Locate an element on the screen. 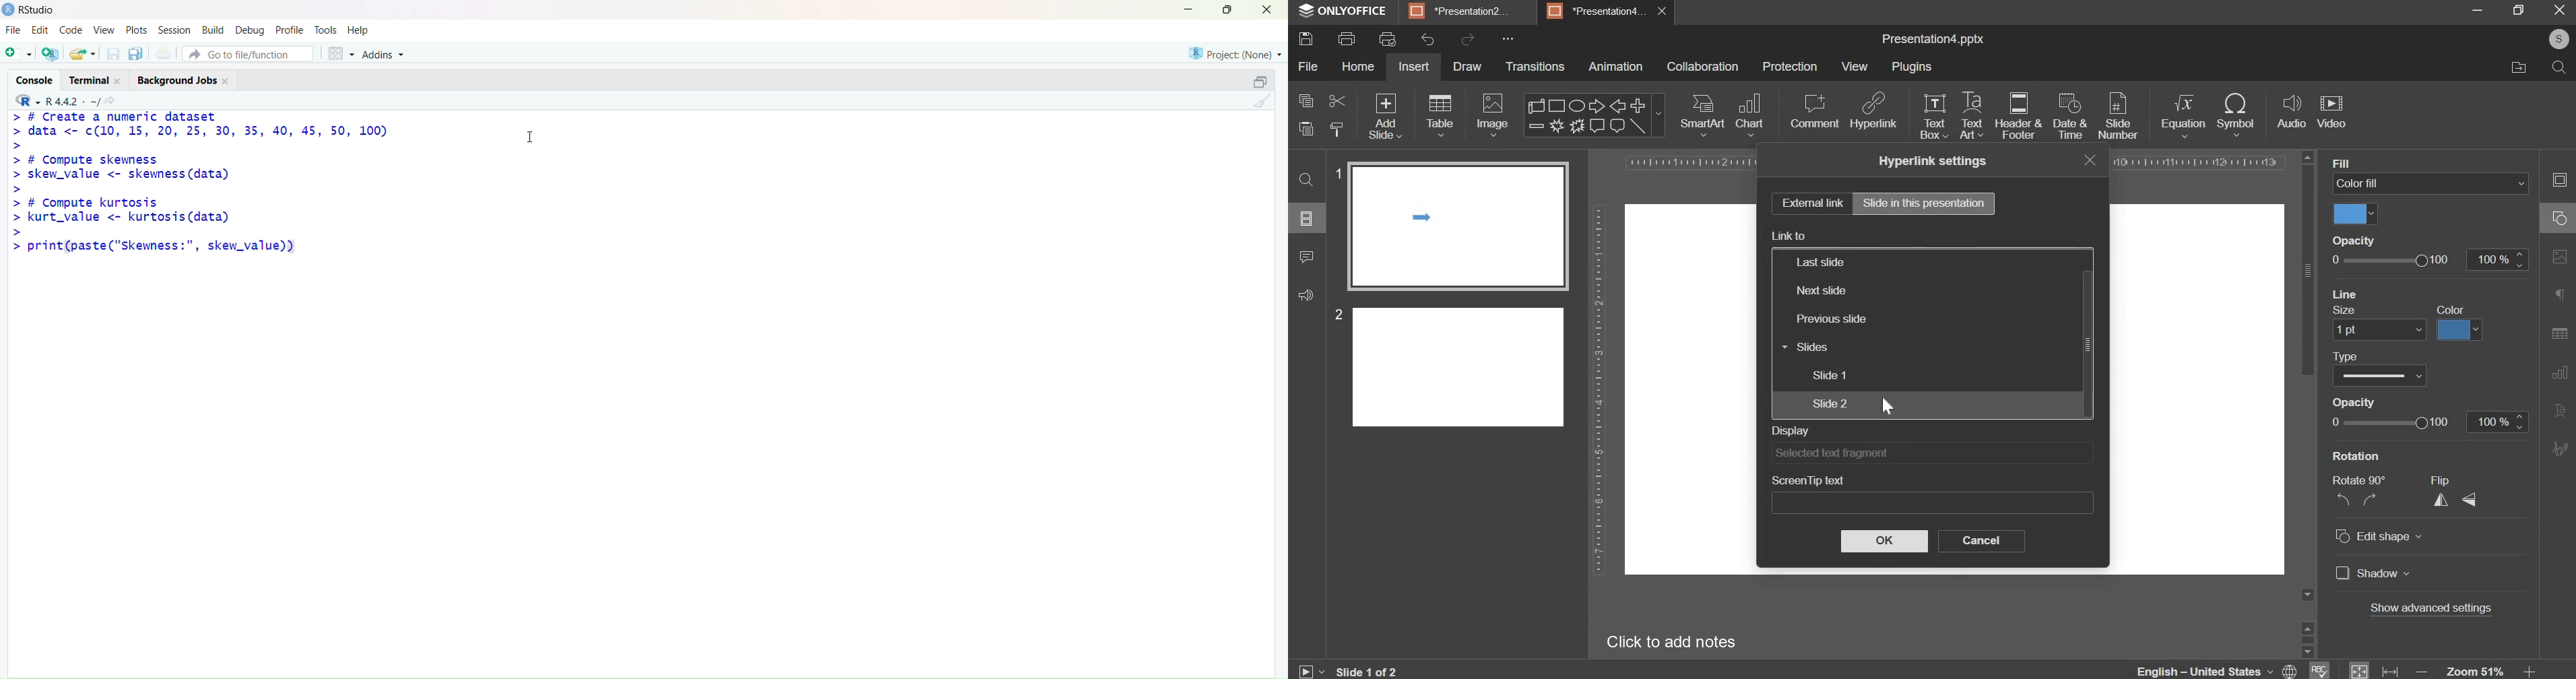 This screenshot has height=700, width=2576. View is located at coordinates (103, 31).